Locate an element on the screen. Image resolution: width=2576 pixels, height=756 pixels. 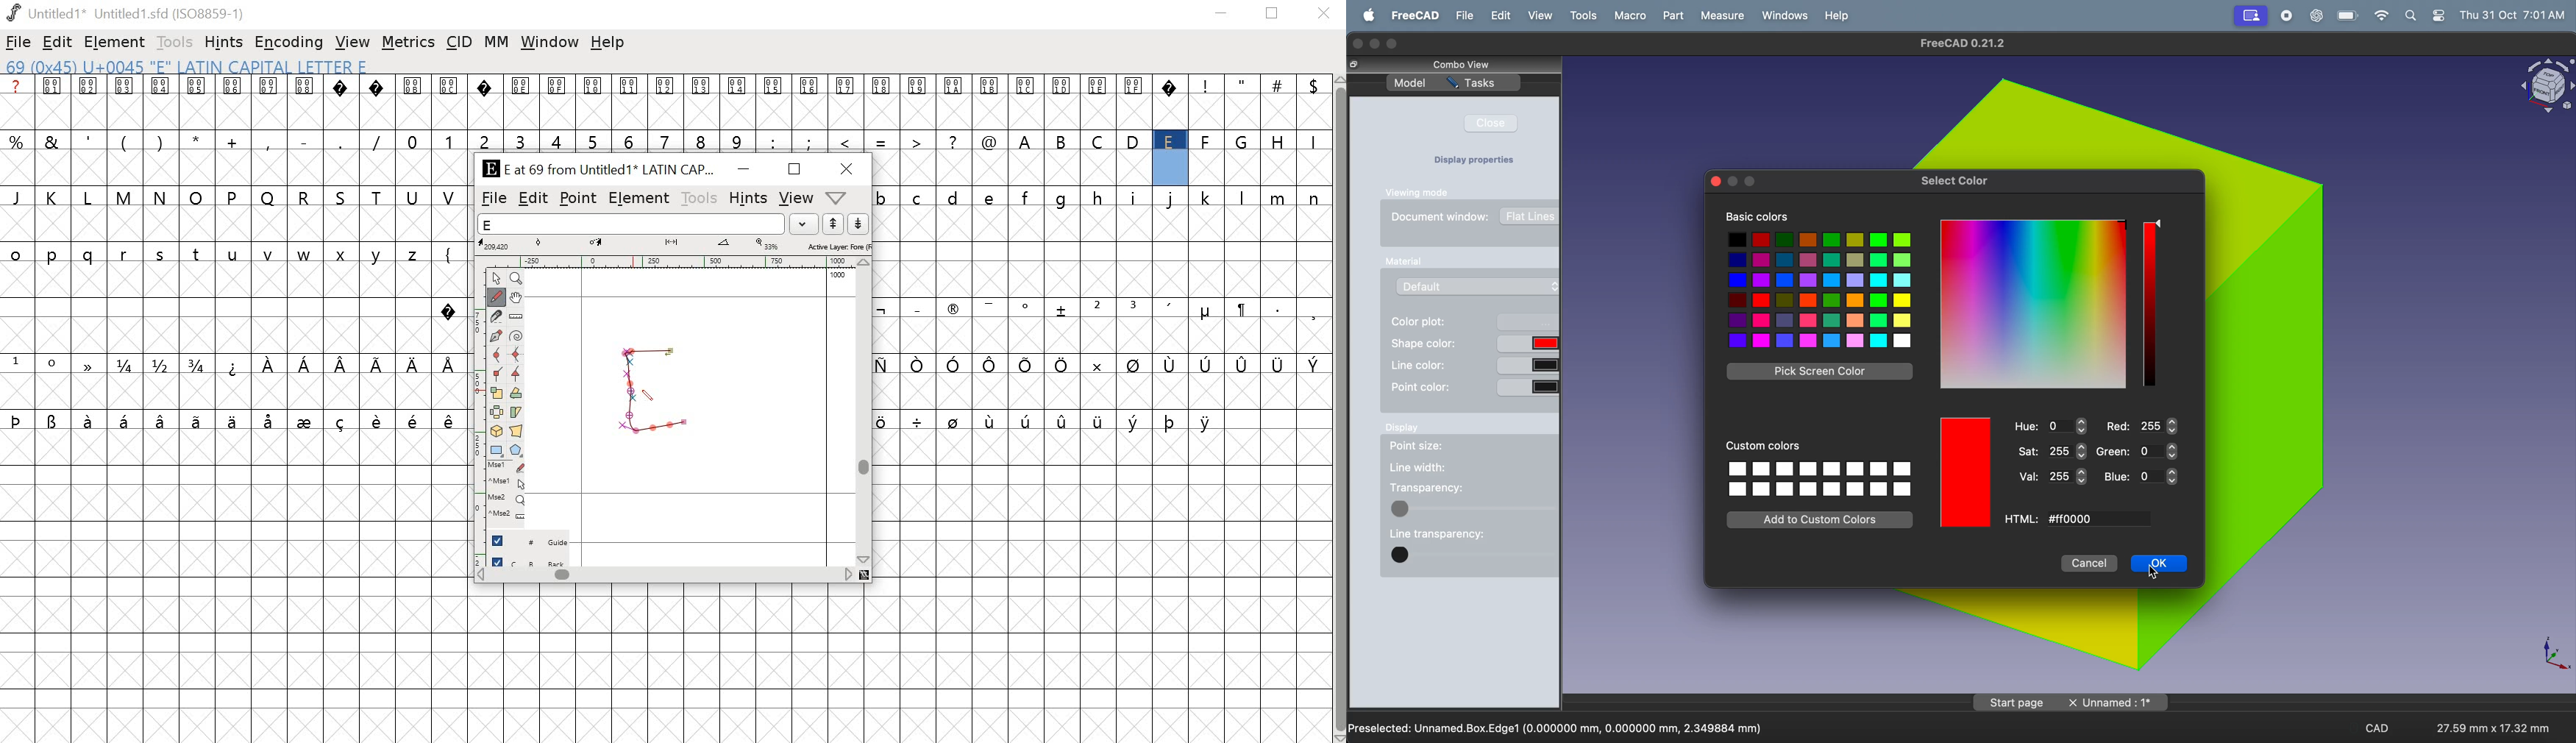
empty cells is located at coordinates (1103, 393).